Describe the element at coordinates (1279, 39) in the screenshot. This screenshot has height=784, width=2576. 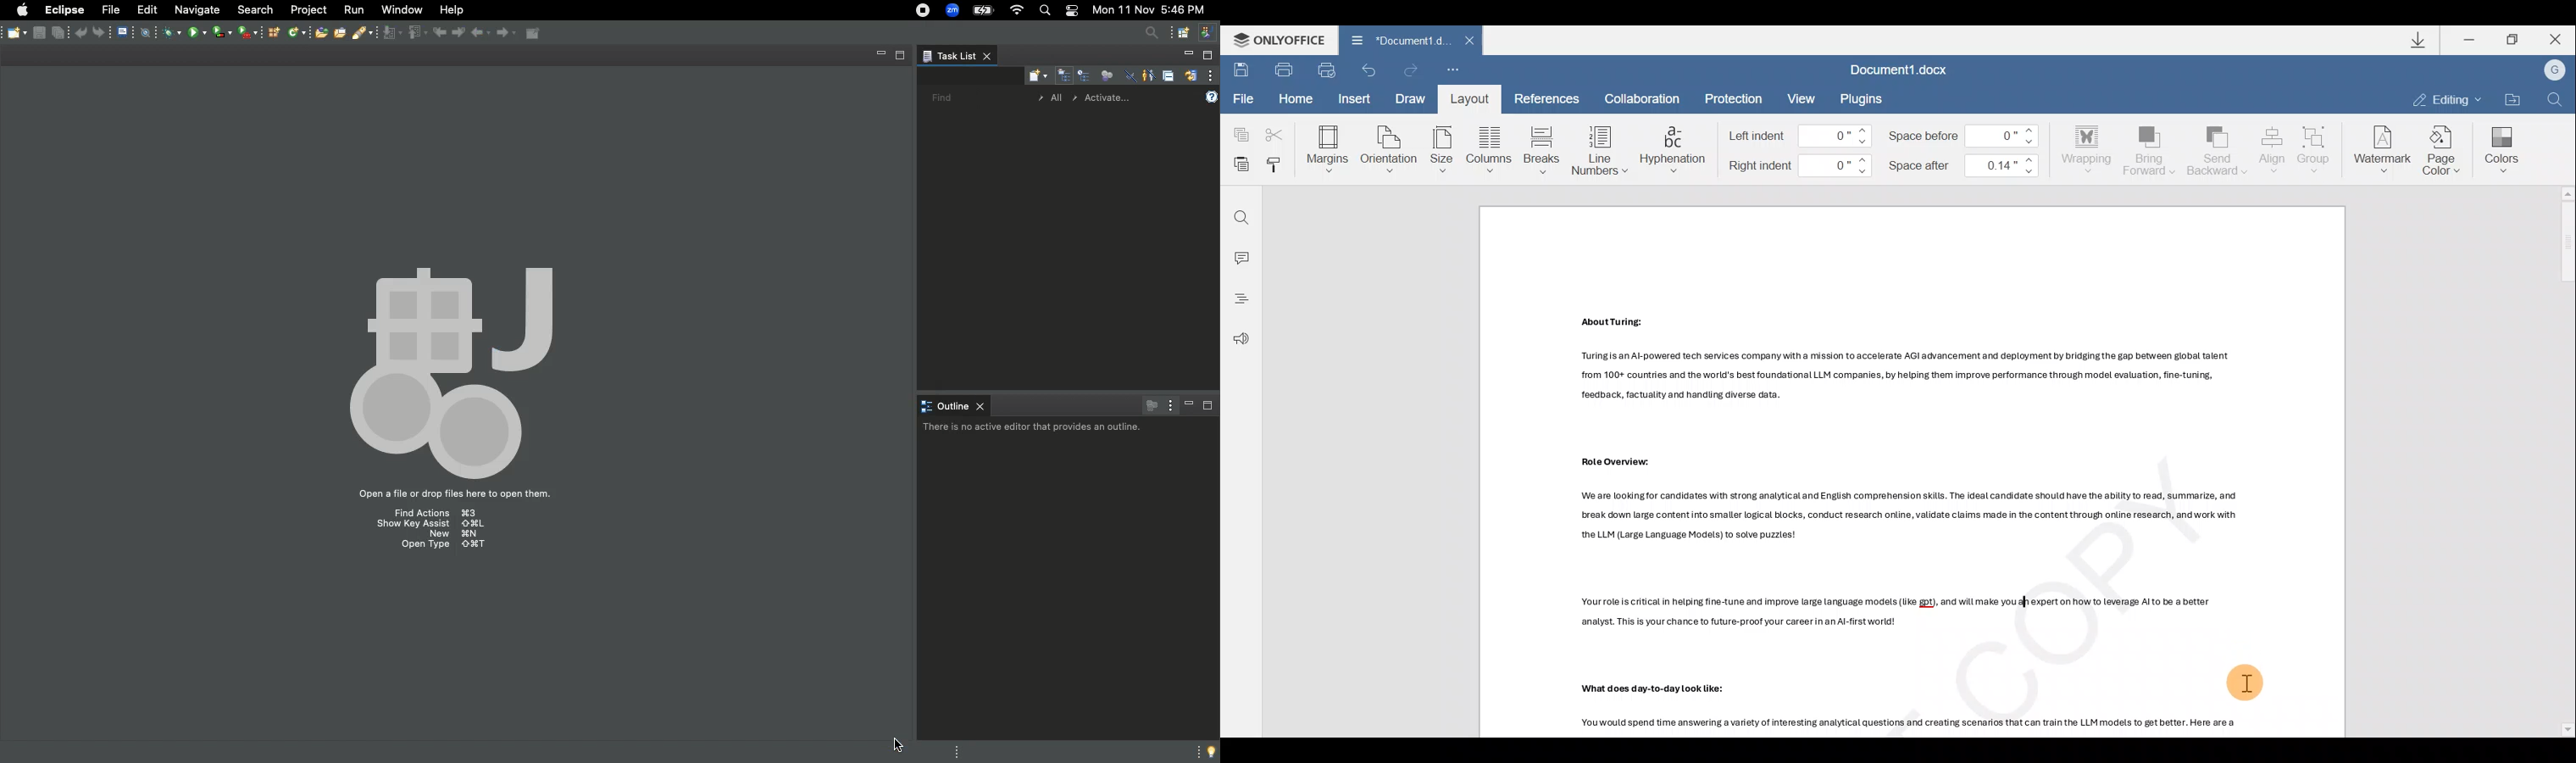
I see `ONLYOFFICE` at that location.